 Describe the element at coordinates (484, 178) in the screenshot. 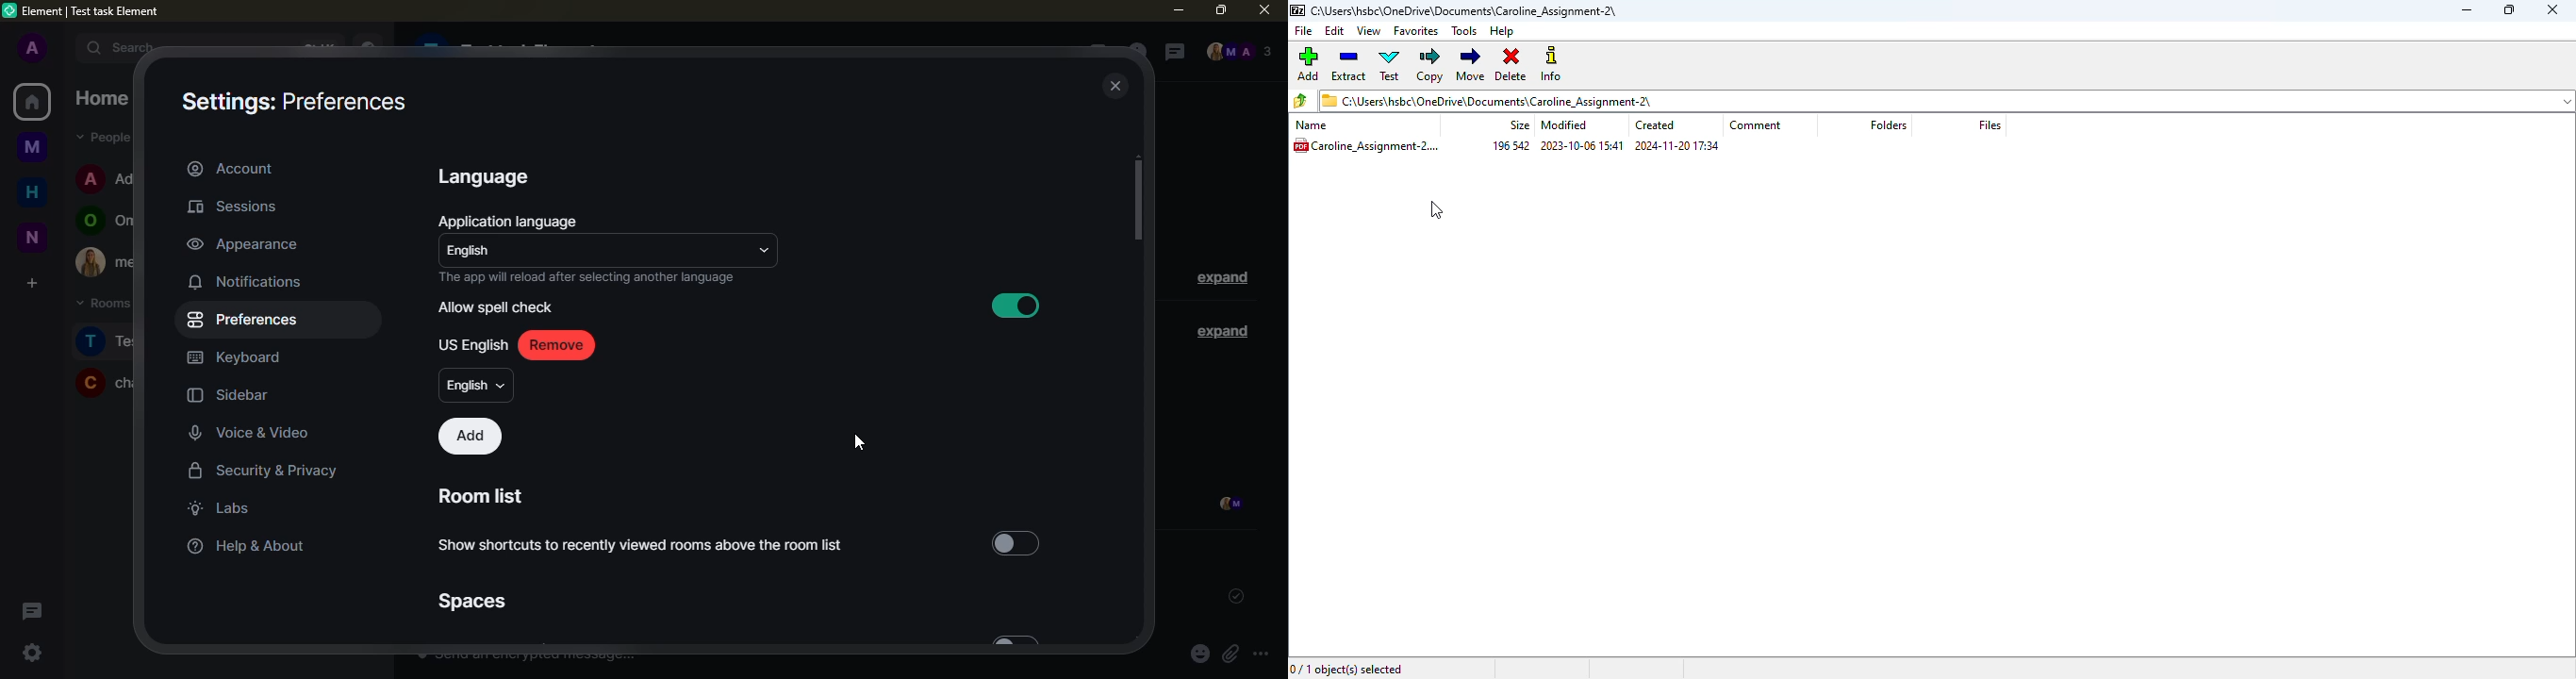

I see `language` at that location.